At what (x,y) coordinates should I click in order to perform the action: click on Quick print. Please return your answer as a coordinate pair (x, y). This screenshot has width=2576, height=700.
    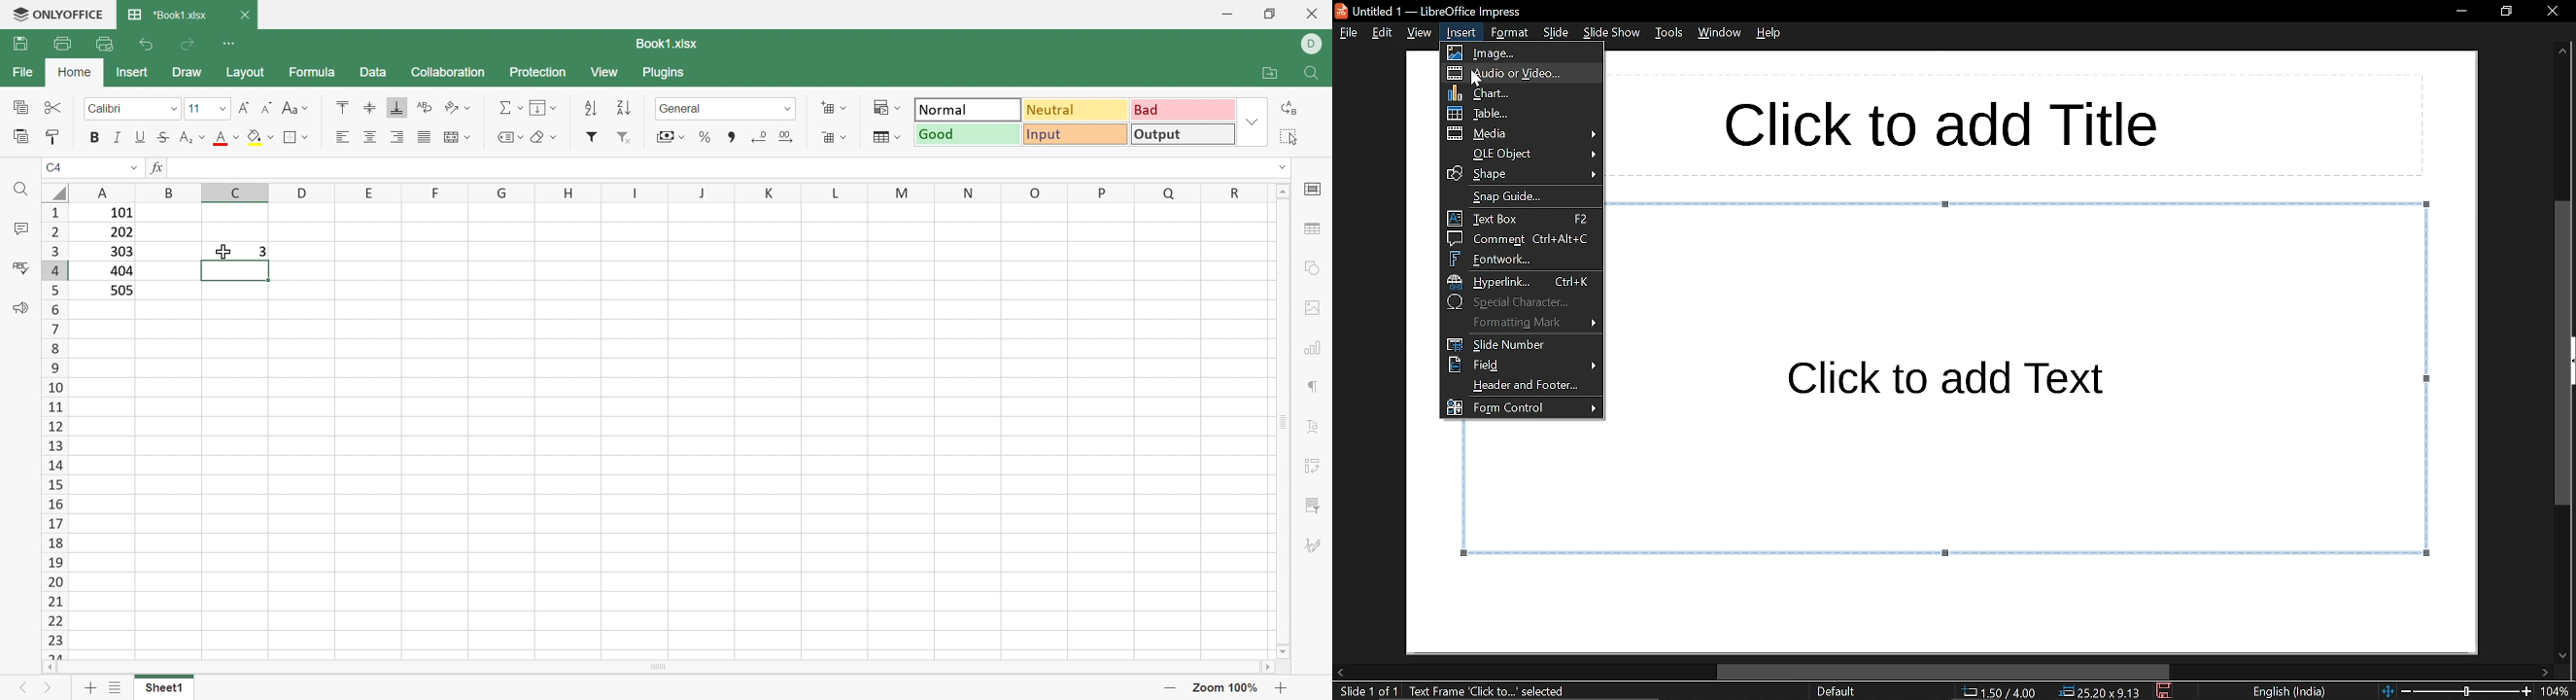
    Looking at the image, I should click on (107, 43).